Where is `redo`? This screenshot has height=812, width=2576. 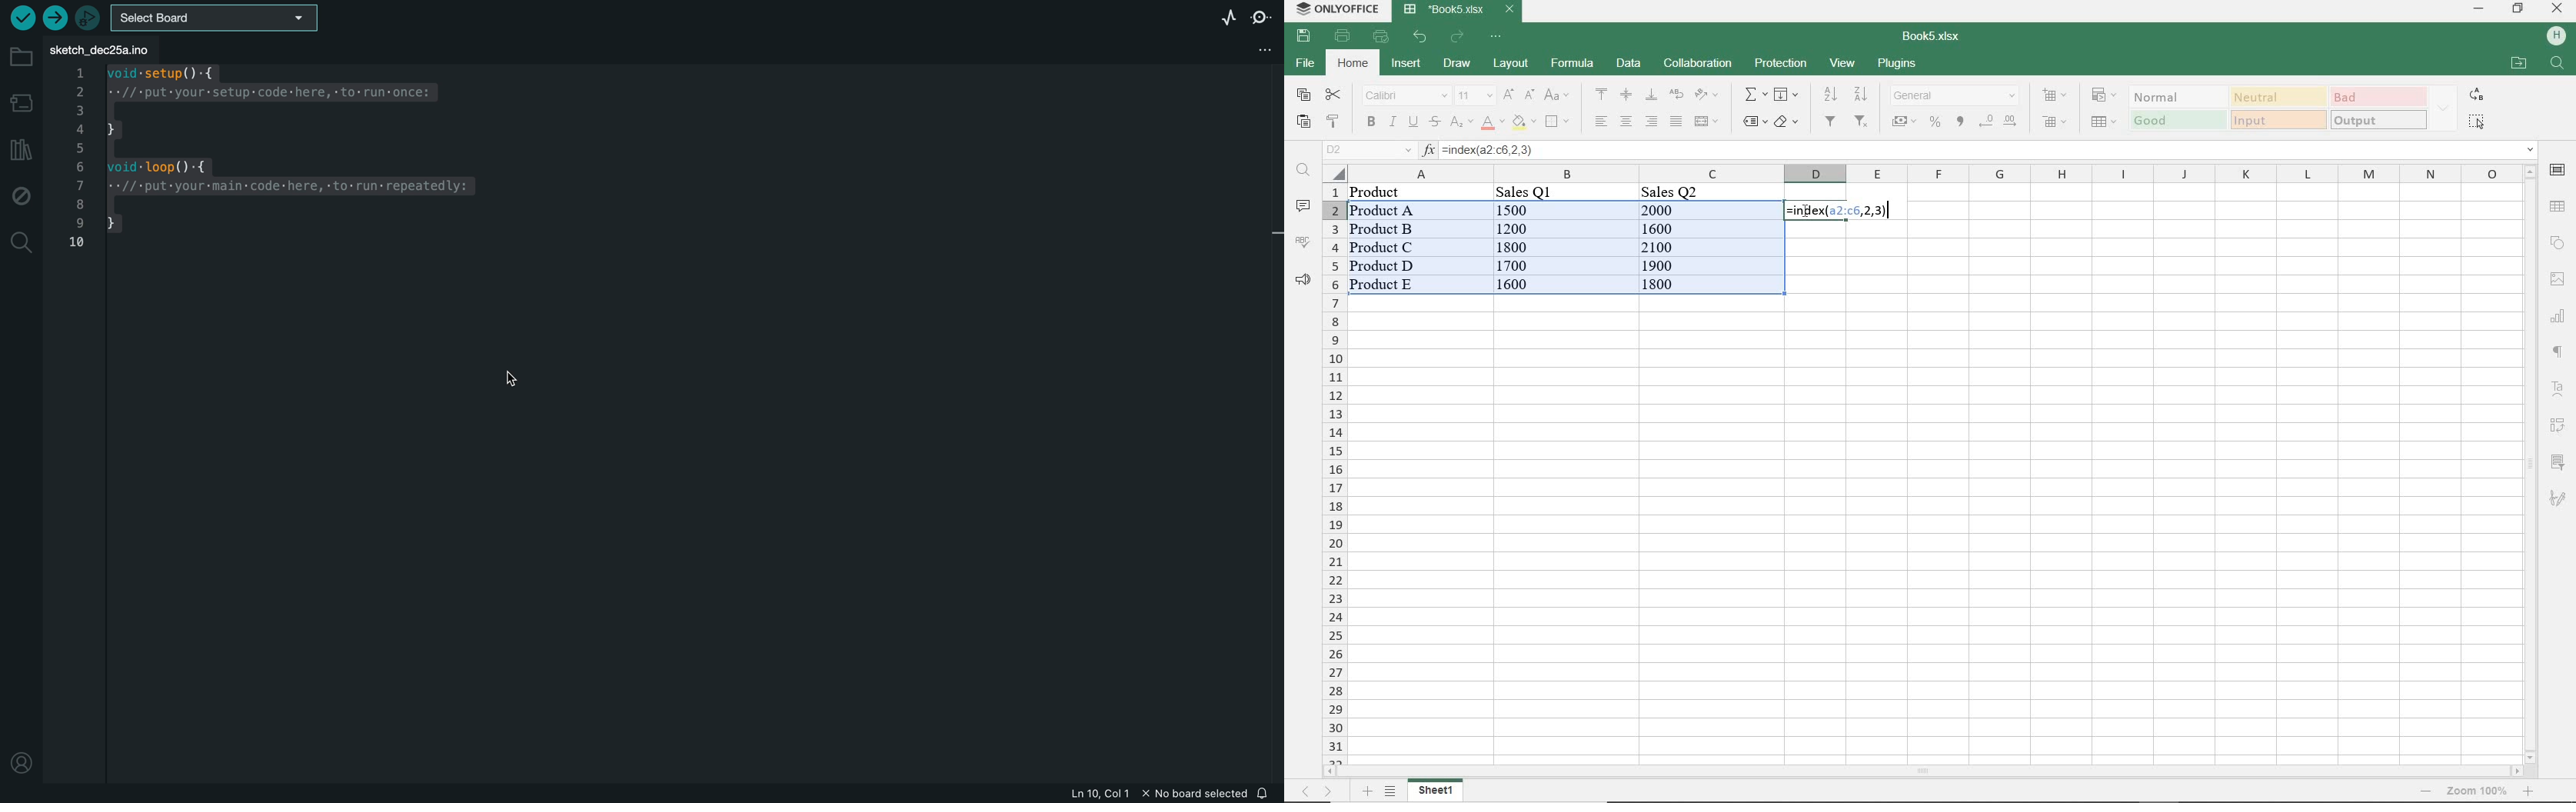
redo is located at coordinates (1459, 36).